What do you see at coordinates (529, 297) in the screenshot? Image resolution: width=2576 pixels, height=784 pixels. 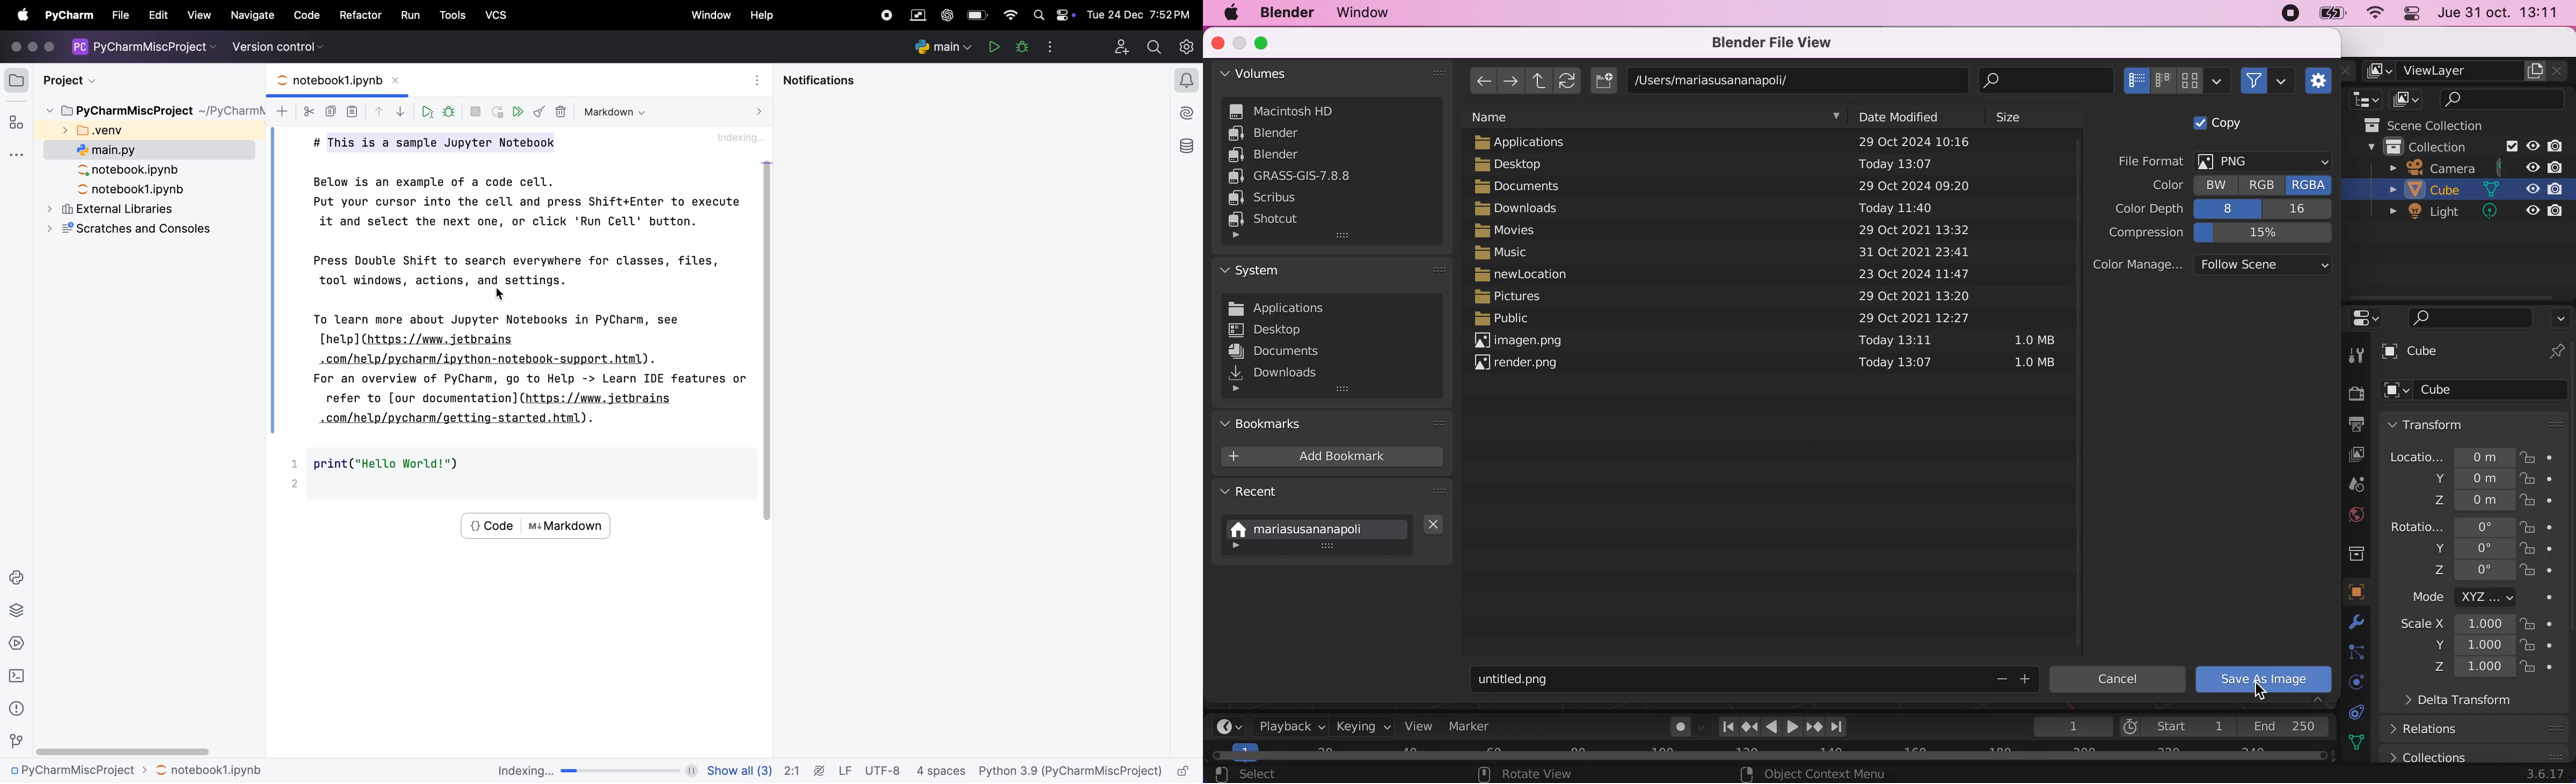 I see `Below is an example of a code cell.
Put your cursor into the cell and press Shift+Enter to execute
it and select the next one, or click 'Run Cell' button.
Press Double Shift to search everywhere for classes, files,
tool windows, actions, and settings.
LS
To learn more about Jupyter Notebooks in PyCharm, see
[help] (https: //www.jetbrains
.com/help/pycharm/ipython-notebook-support.html).
For an overview of PyCharm, go to Help -> Learn IDE features or
refer to [our documentation] (https://www.jetbrains
.com/help/pycharm/getting-started.html).` at bounding box center [529, 297].